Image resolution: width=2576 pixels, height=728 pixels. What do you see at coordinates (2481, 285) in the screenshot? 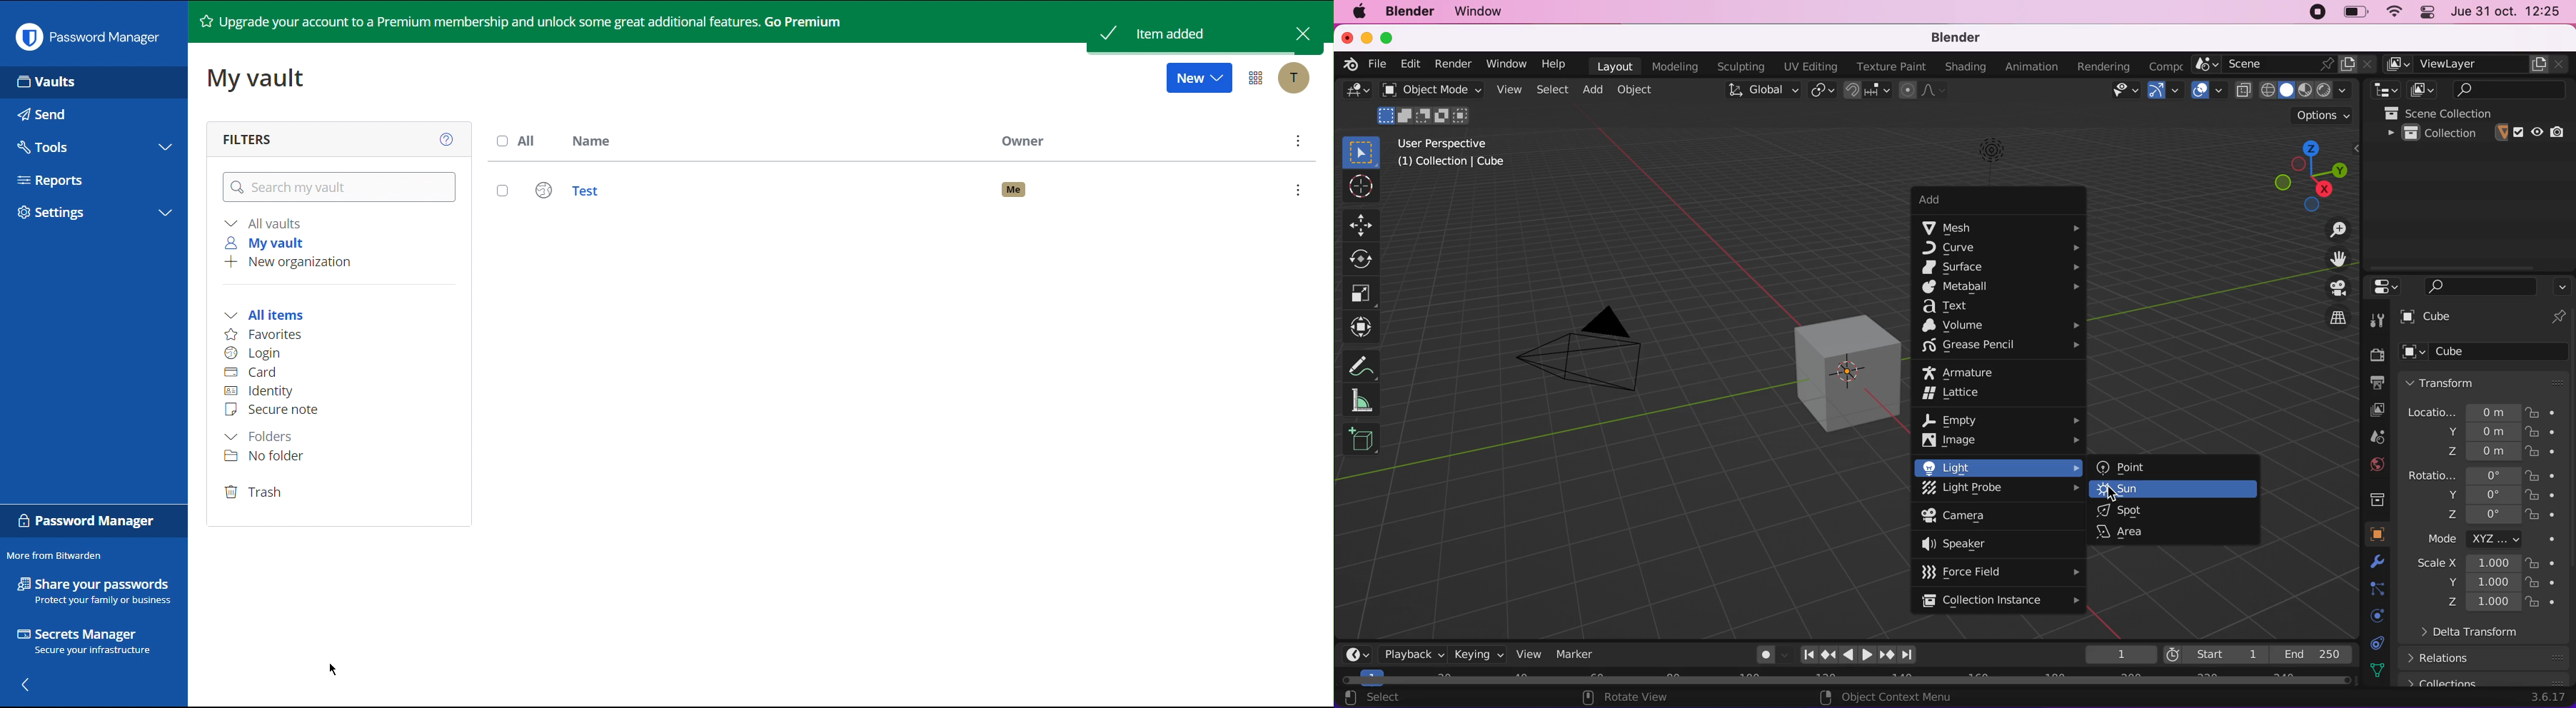
I see `seearch` at bounding box center [2481, 285].